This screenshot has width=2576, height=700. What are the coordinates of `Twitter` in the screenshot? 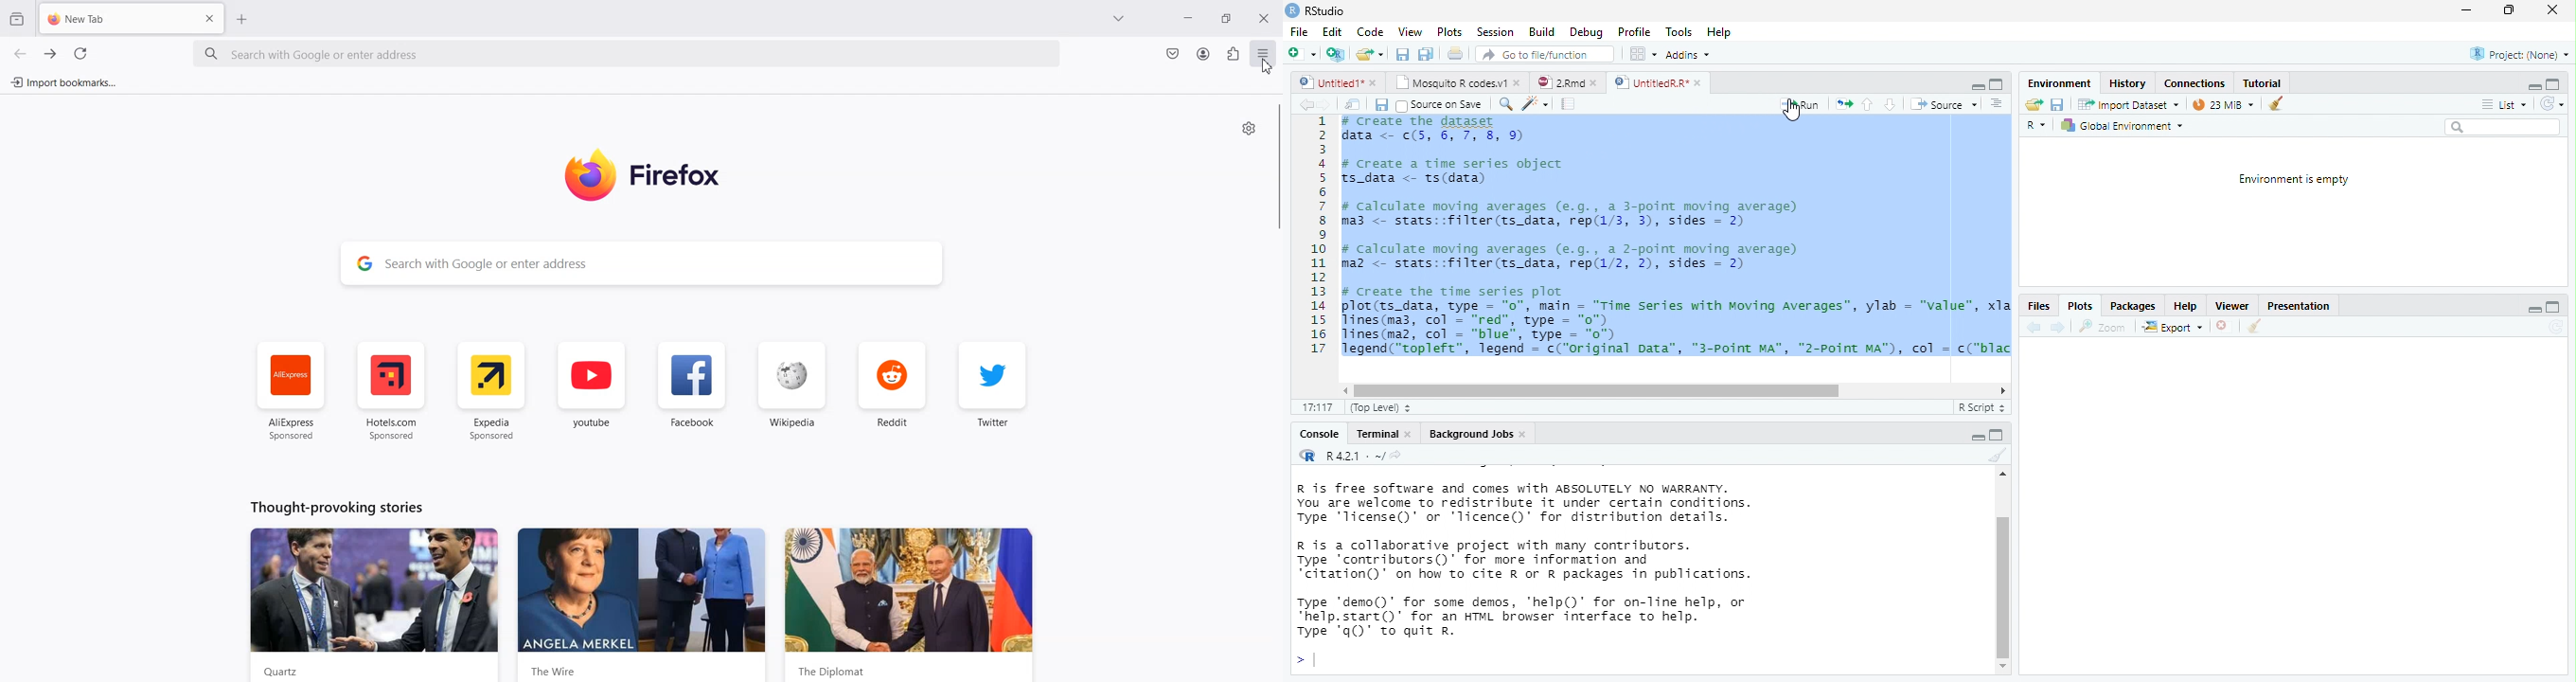 It's located at (993, 388).